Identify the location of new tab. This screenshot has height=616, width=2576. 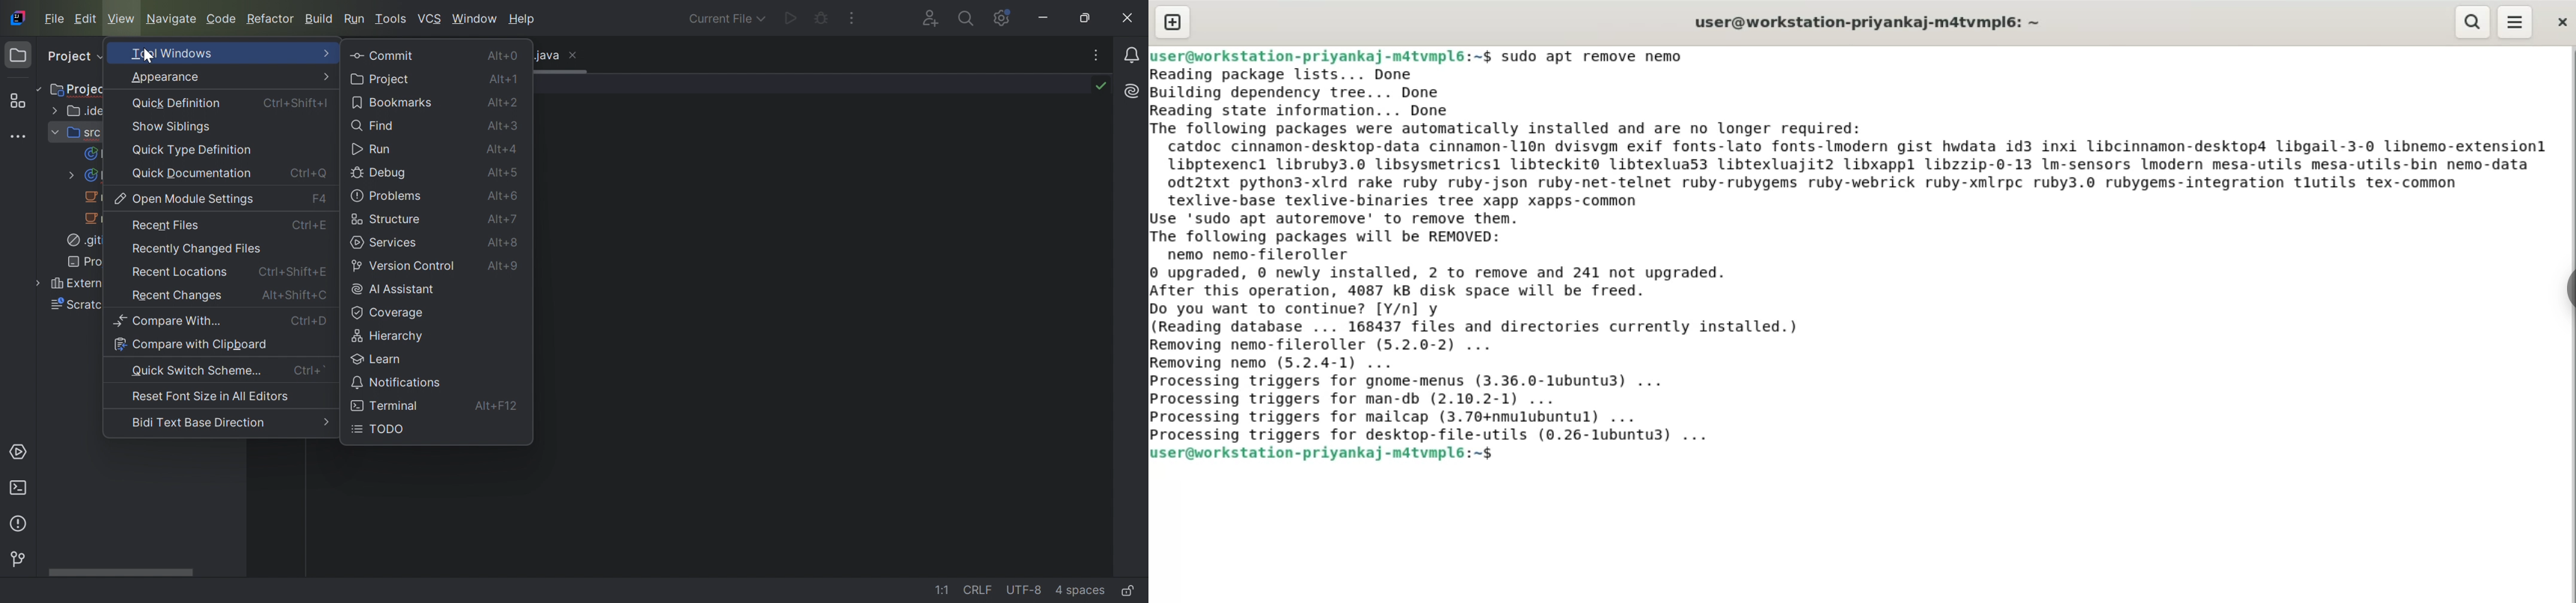
(1170, 22).